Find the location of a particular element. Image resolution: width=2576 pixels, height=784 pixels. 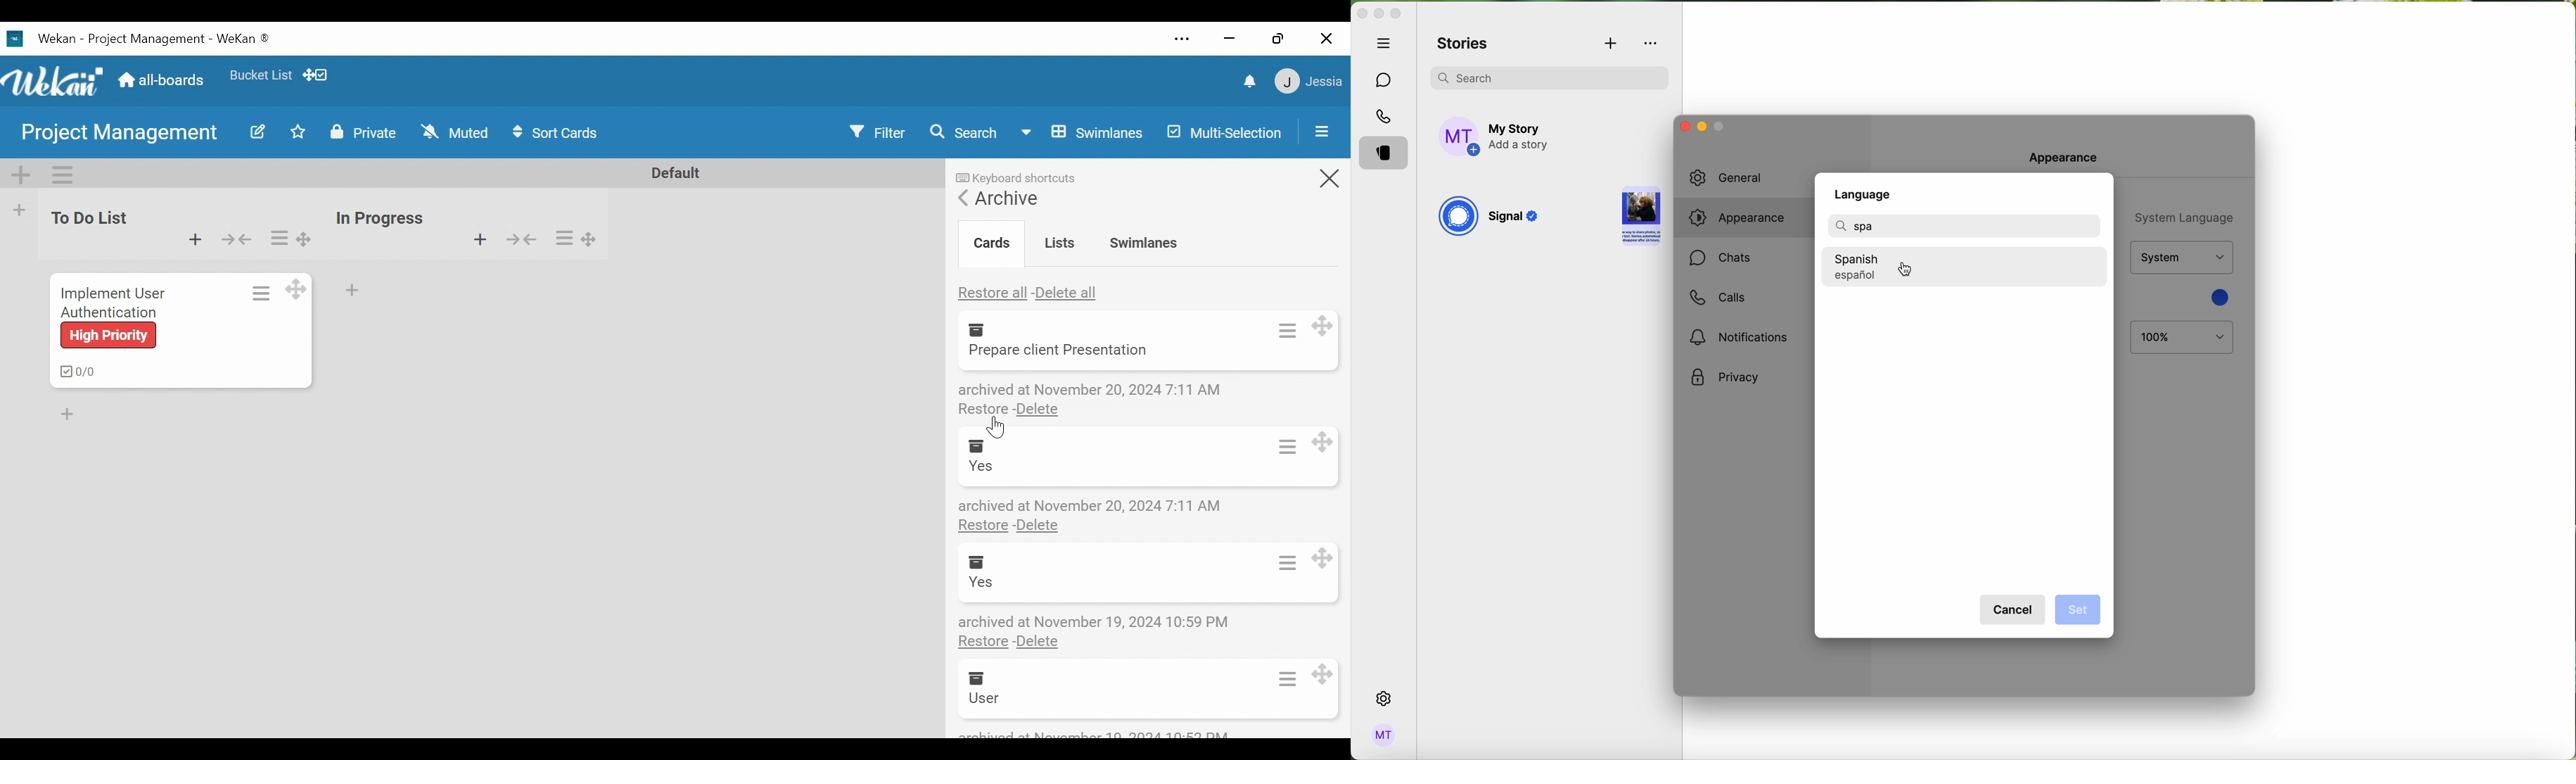

chats is located at coordinates (1720, 260).